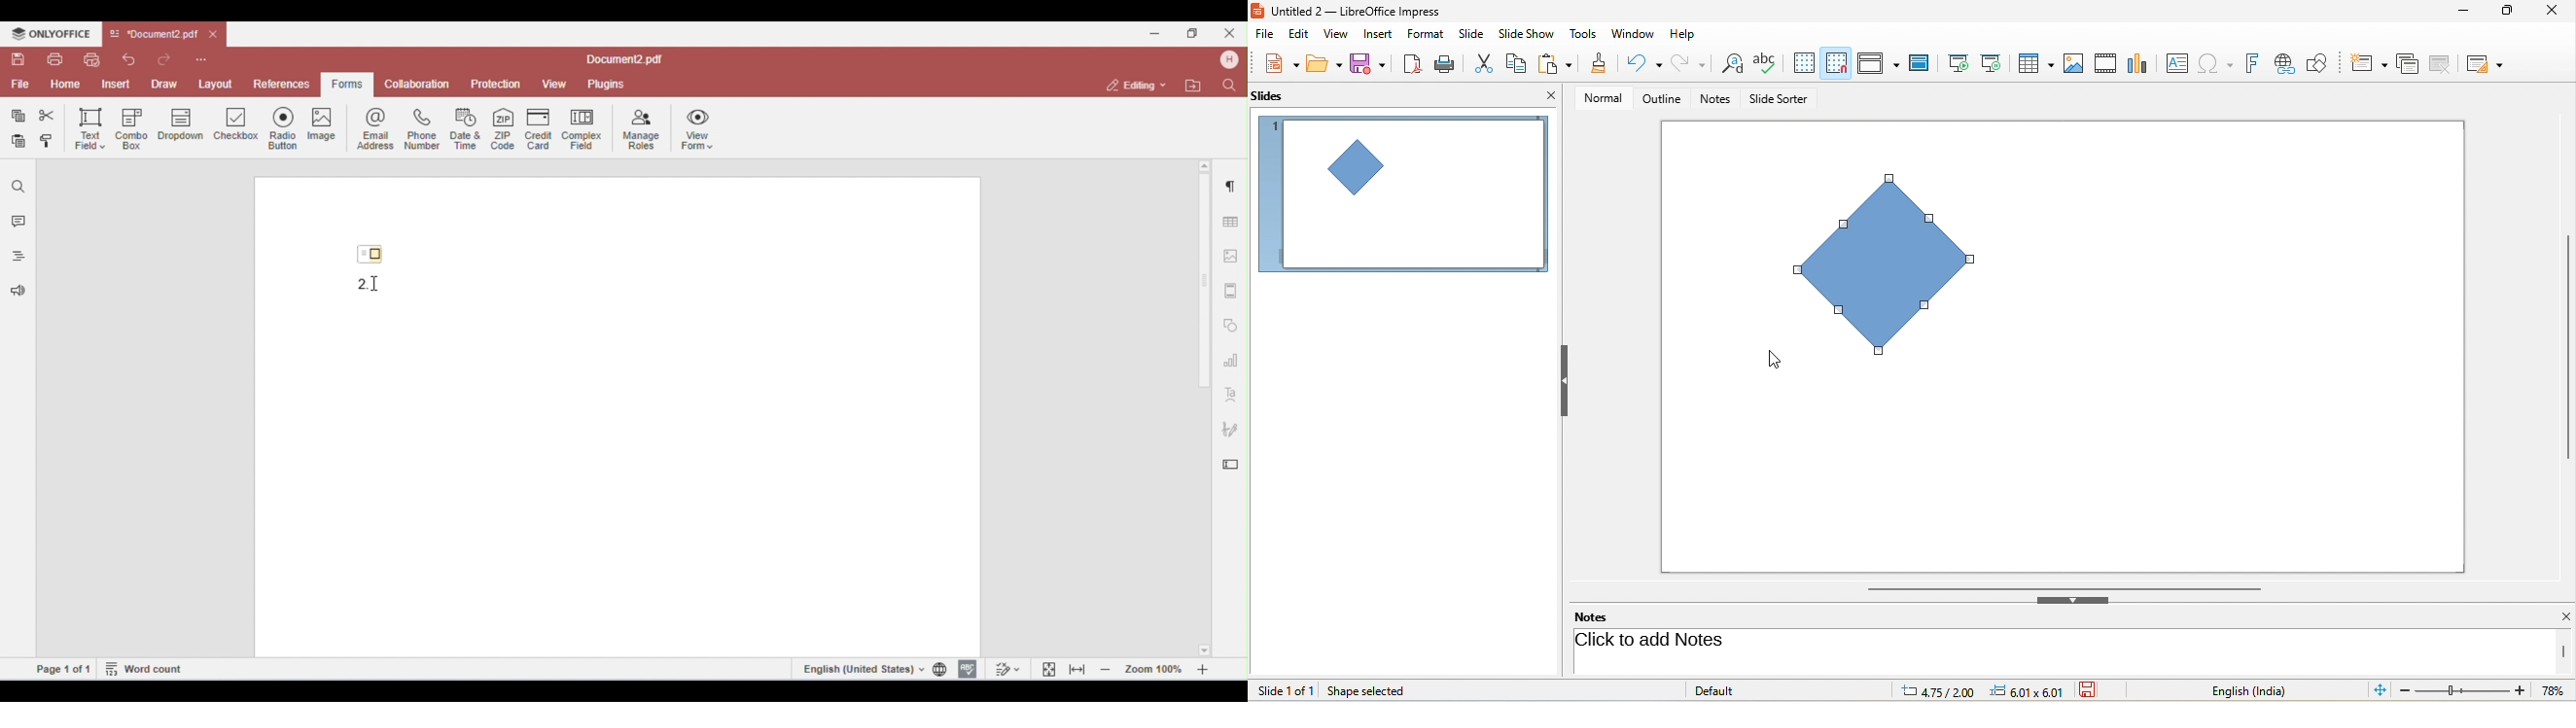 The image size is (2576, 728). Describe the element at coordinates (1486, 62) in the screenshot. I see `cut` at that location.